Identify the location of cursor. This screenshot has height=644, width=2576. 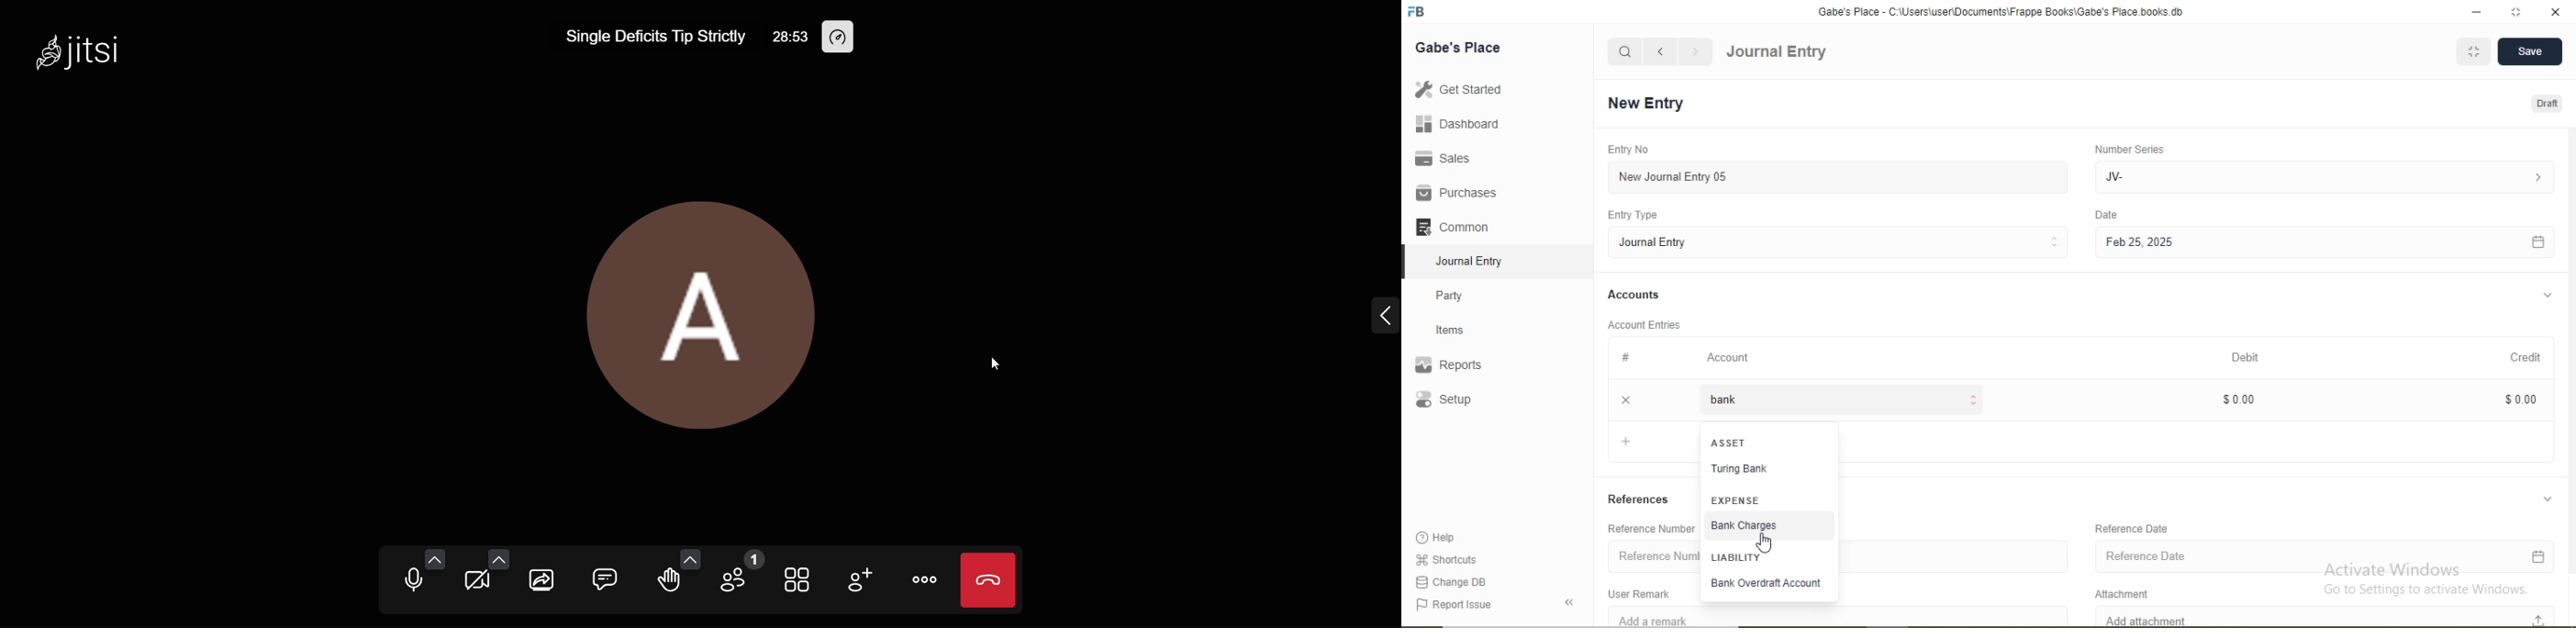
(1763, 543).